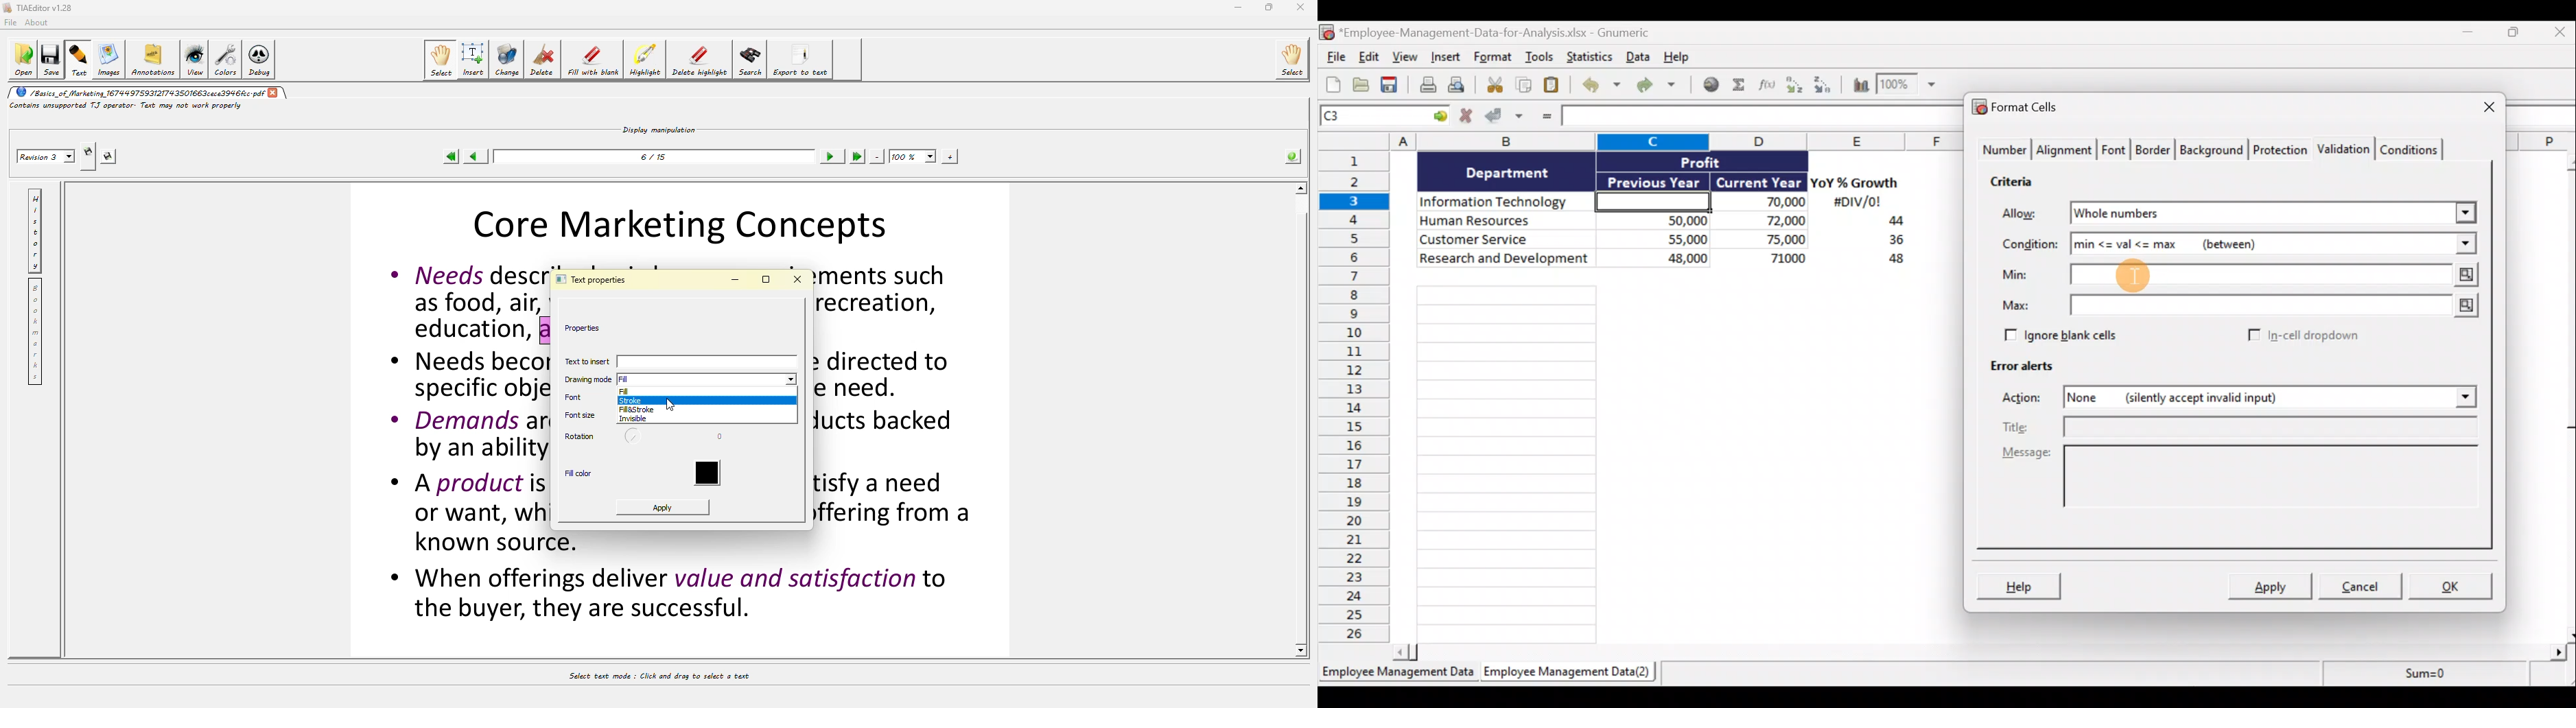  I want to click on close, so click(802, 279).